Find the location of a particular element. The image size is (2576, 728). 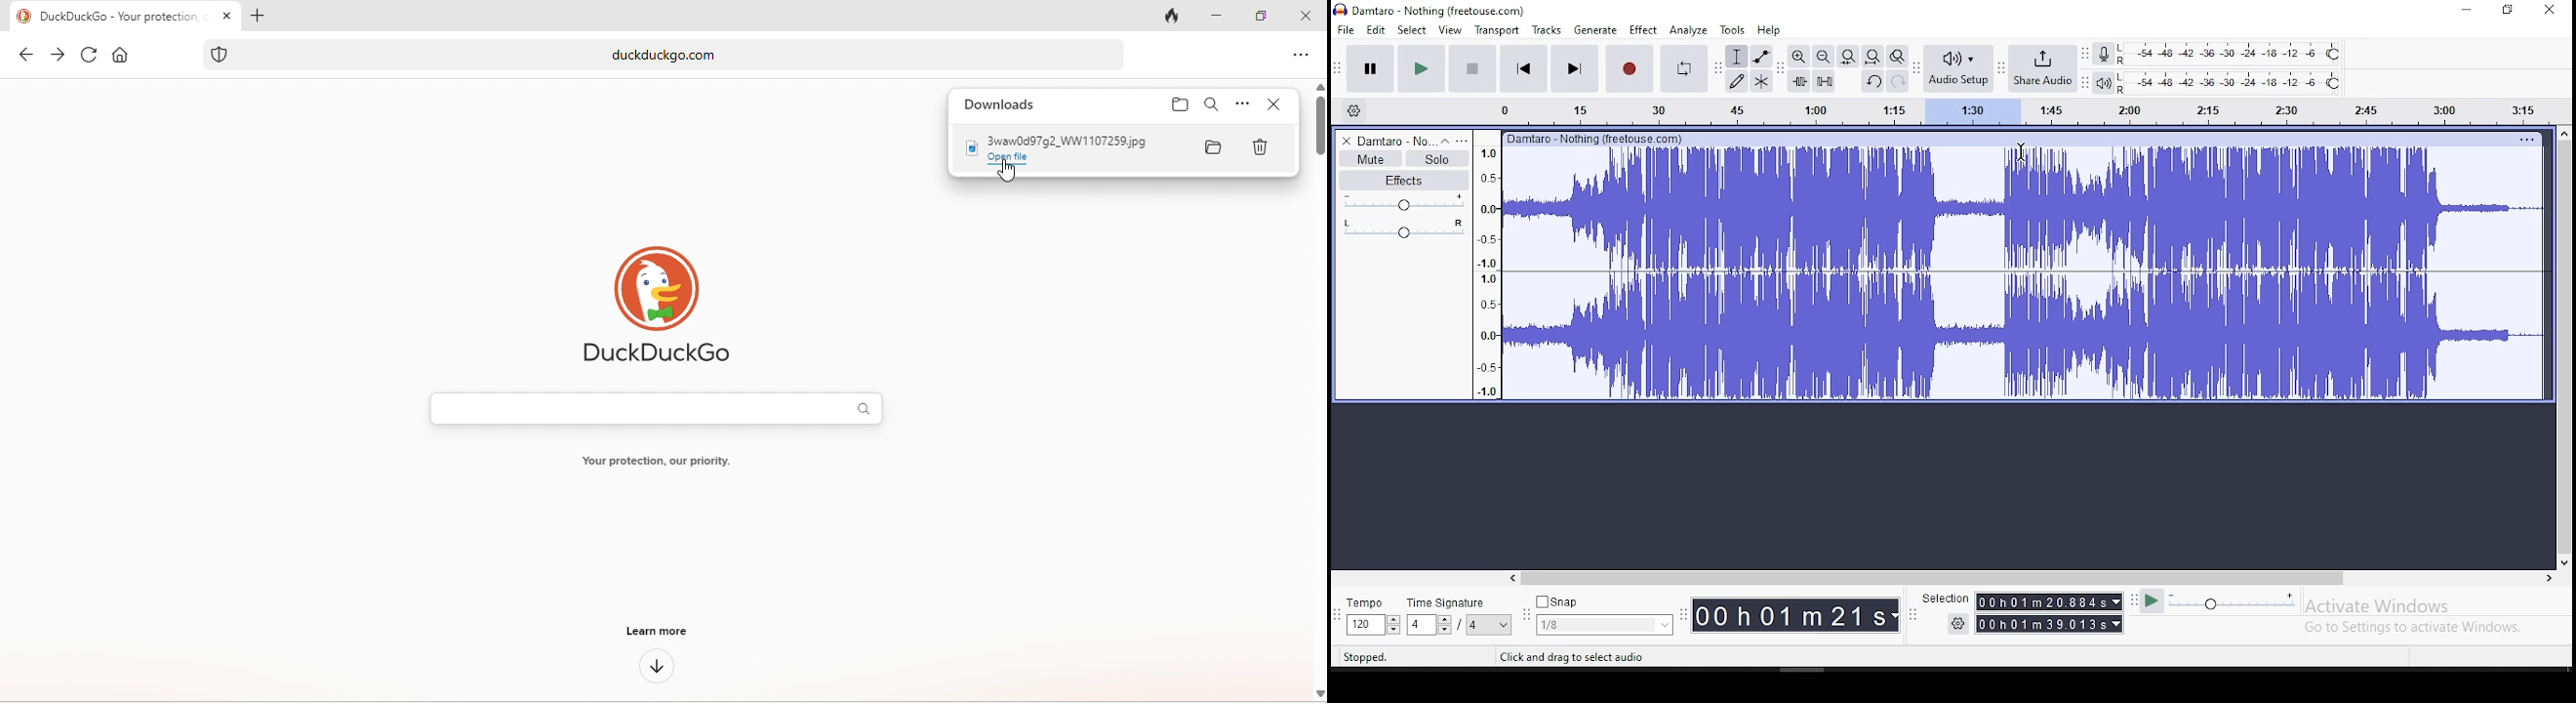

4 is located at coordinates (1419, 625).